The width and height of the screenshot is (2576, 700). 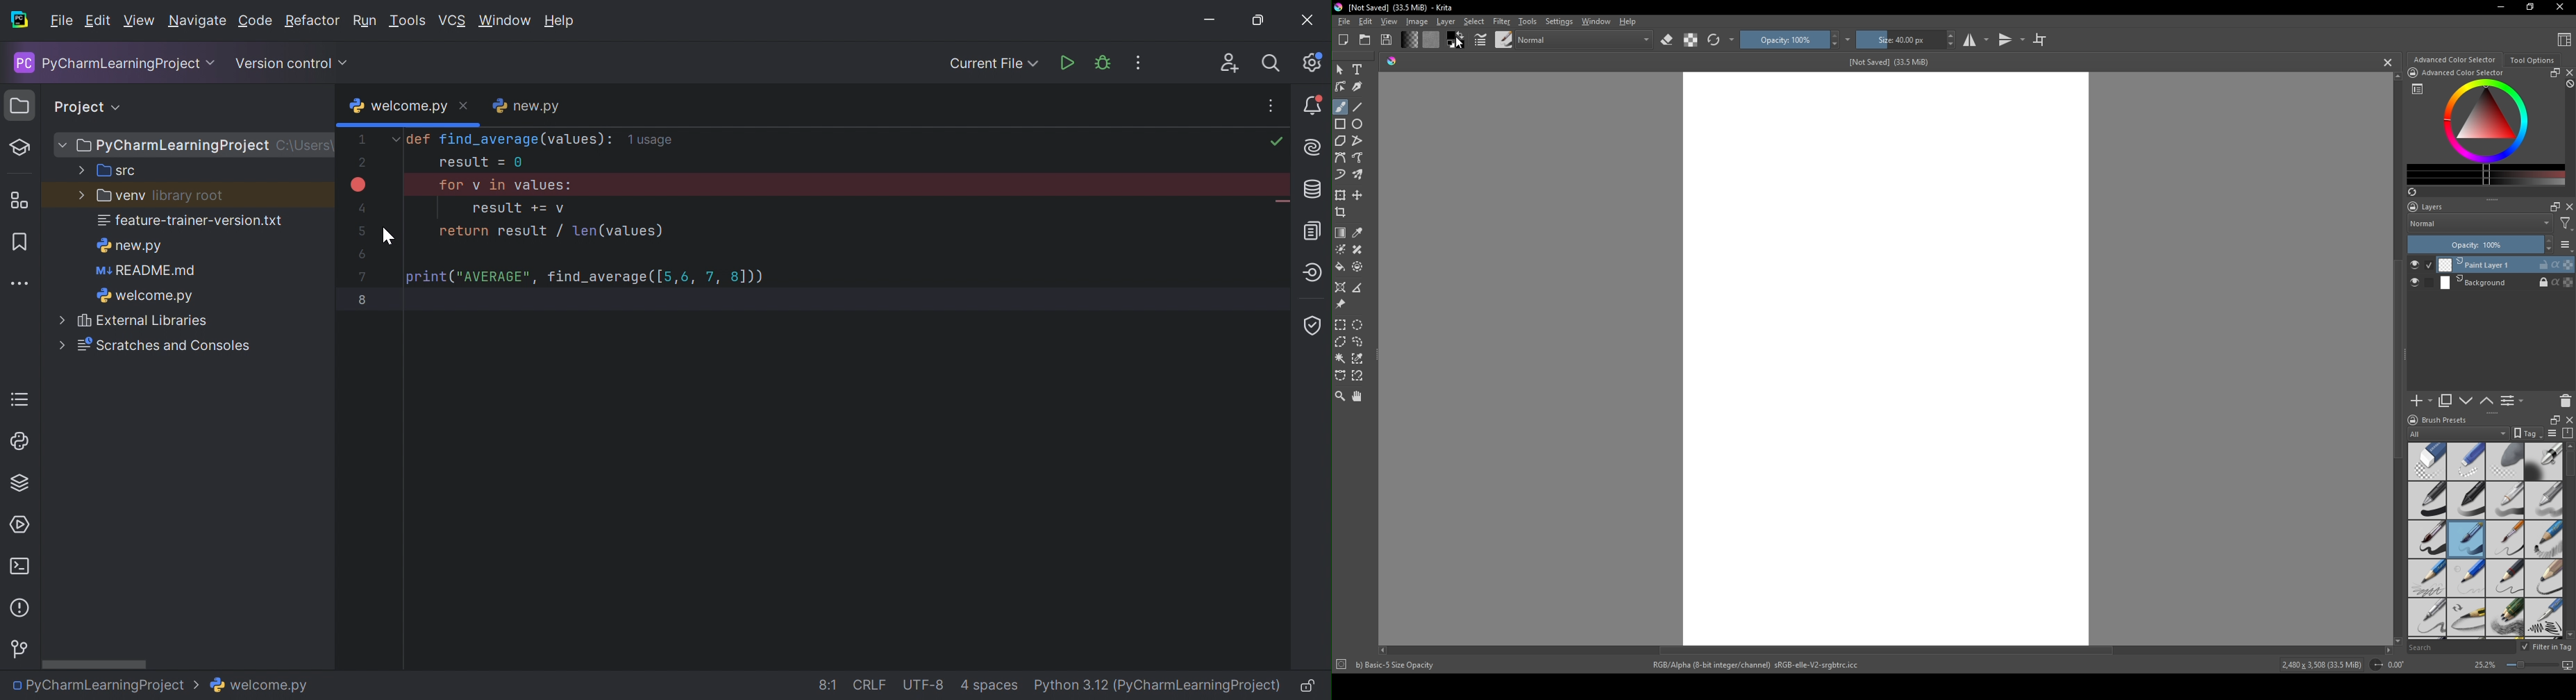 I want to click on Minimize, so click(x=1208, y=22).